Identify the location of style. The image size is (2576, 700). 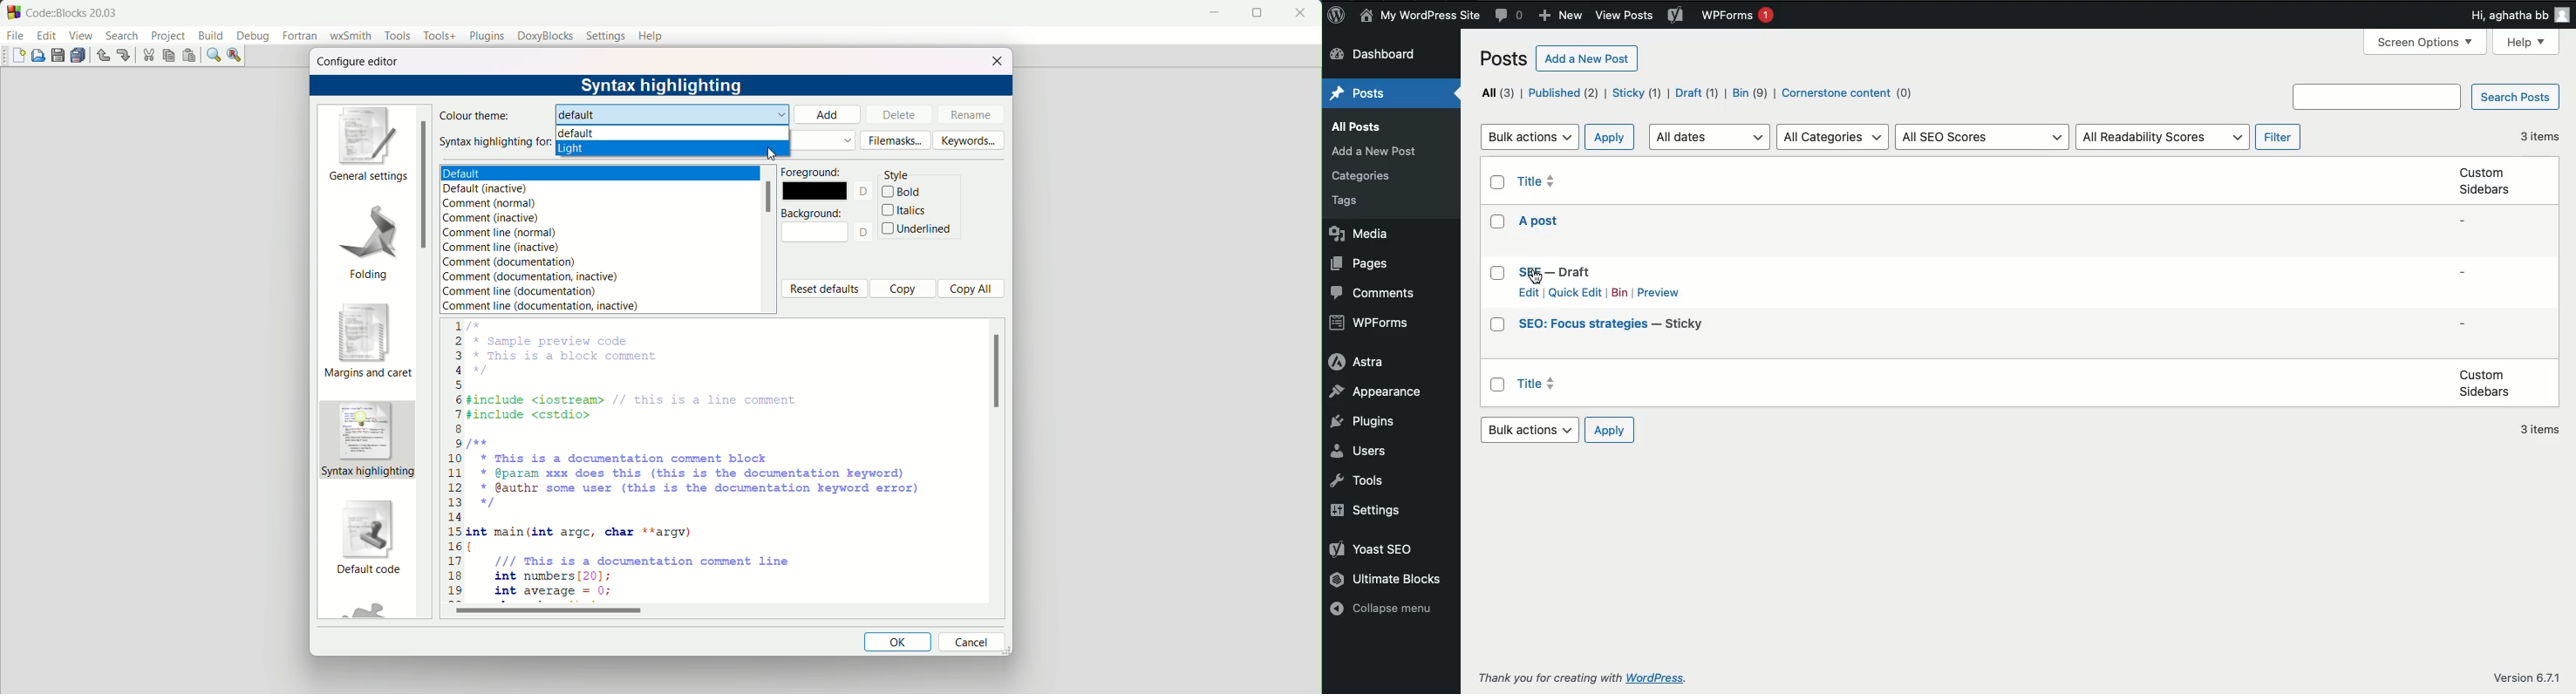
(899, 175).